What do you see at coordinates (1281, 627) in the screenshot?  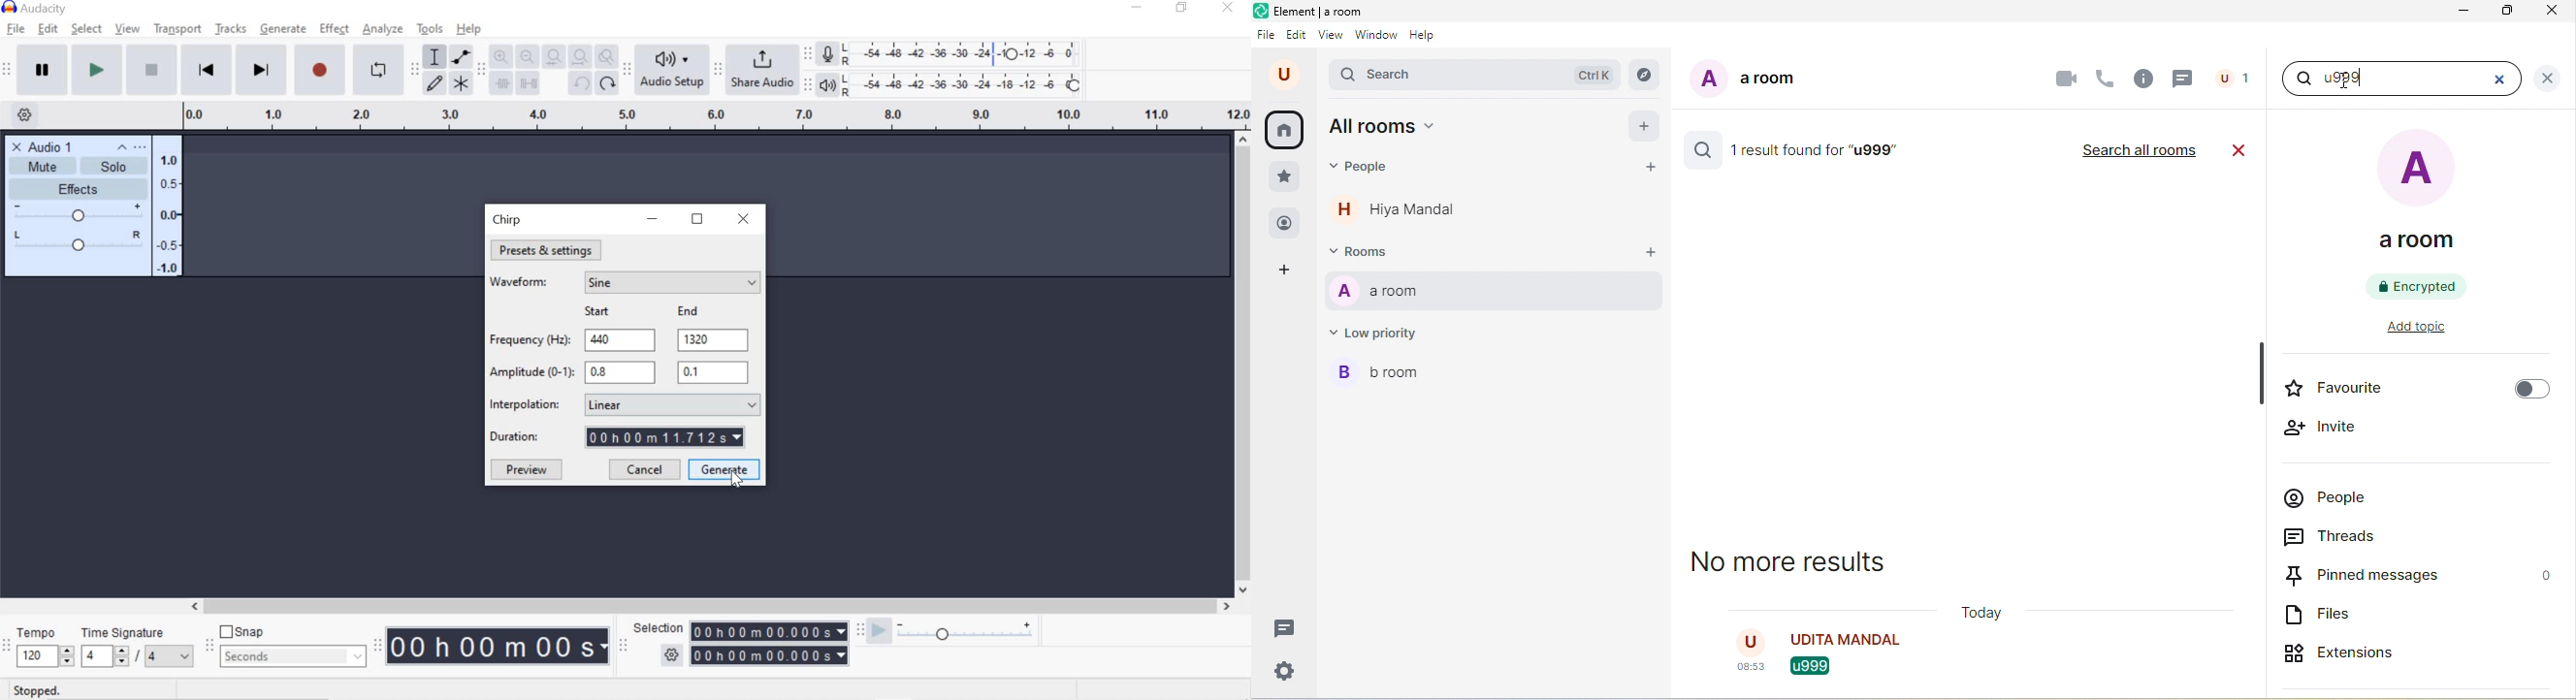 I see `threads` at bounding box center [1281, 627].